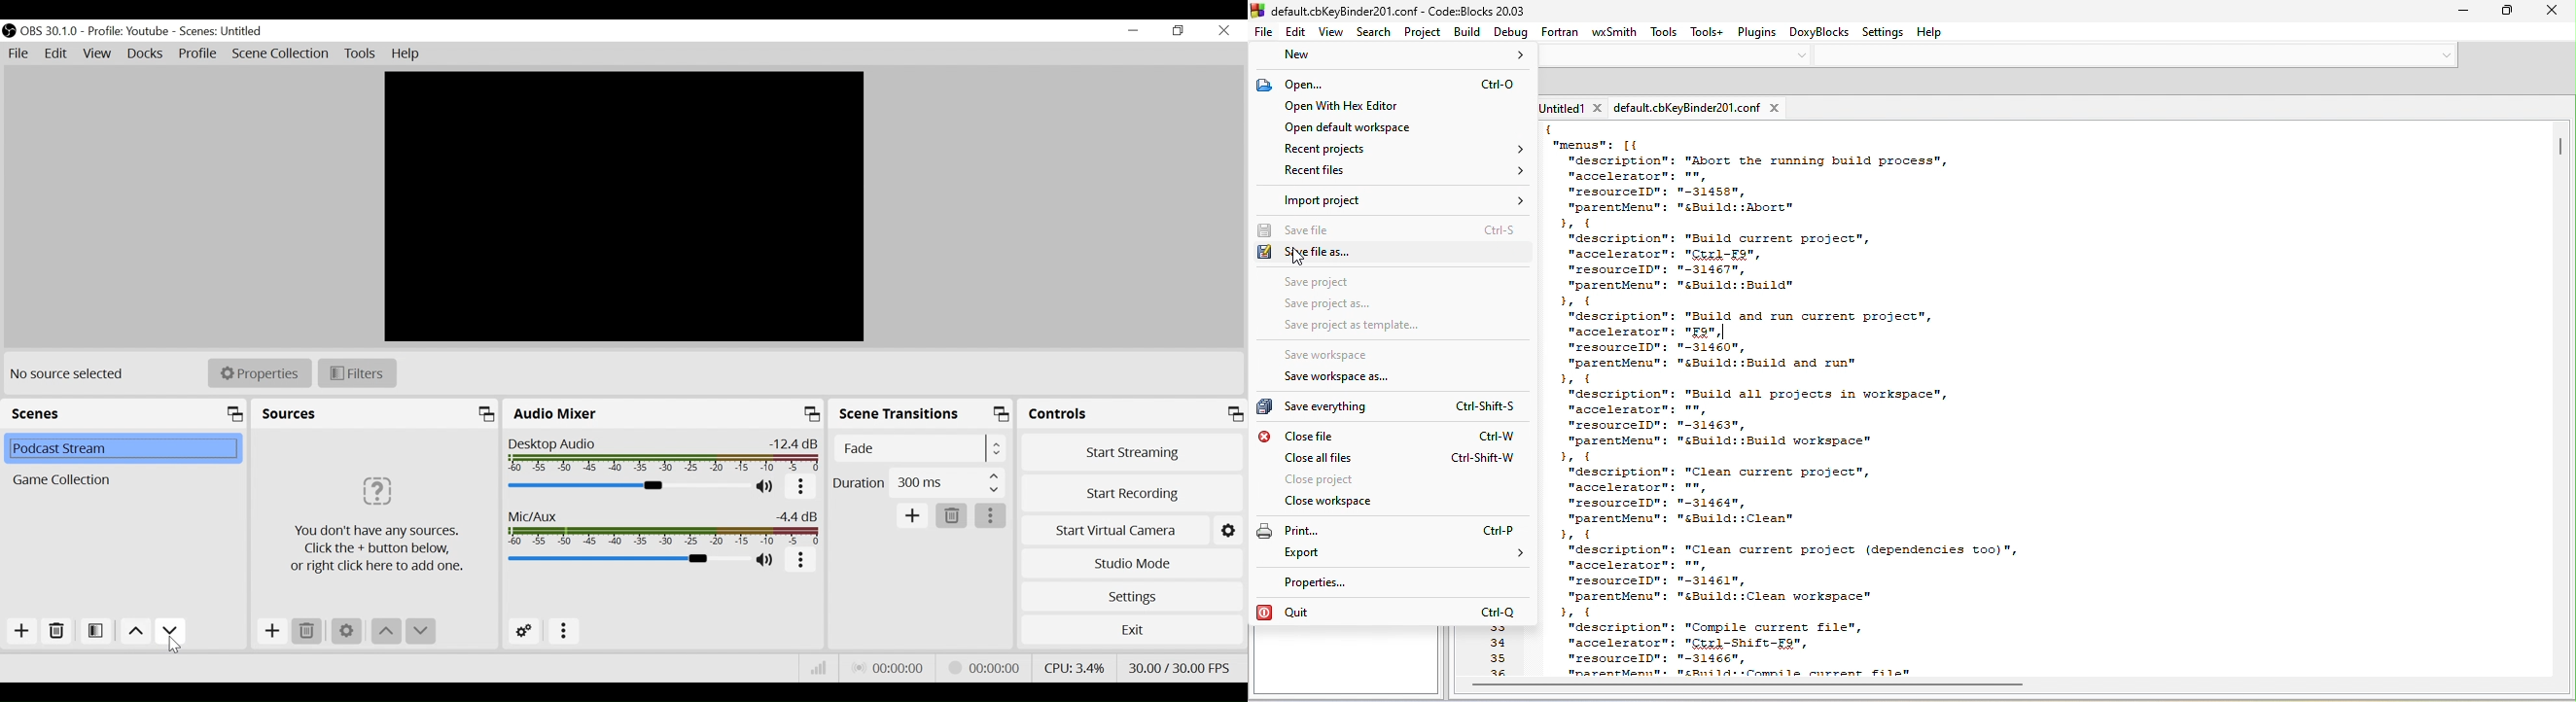  I want to click on Settings, so click(347, 631).